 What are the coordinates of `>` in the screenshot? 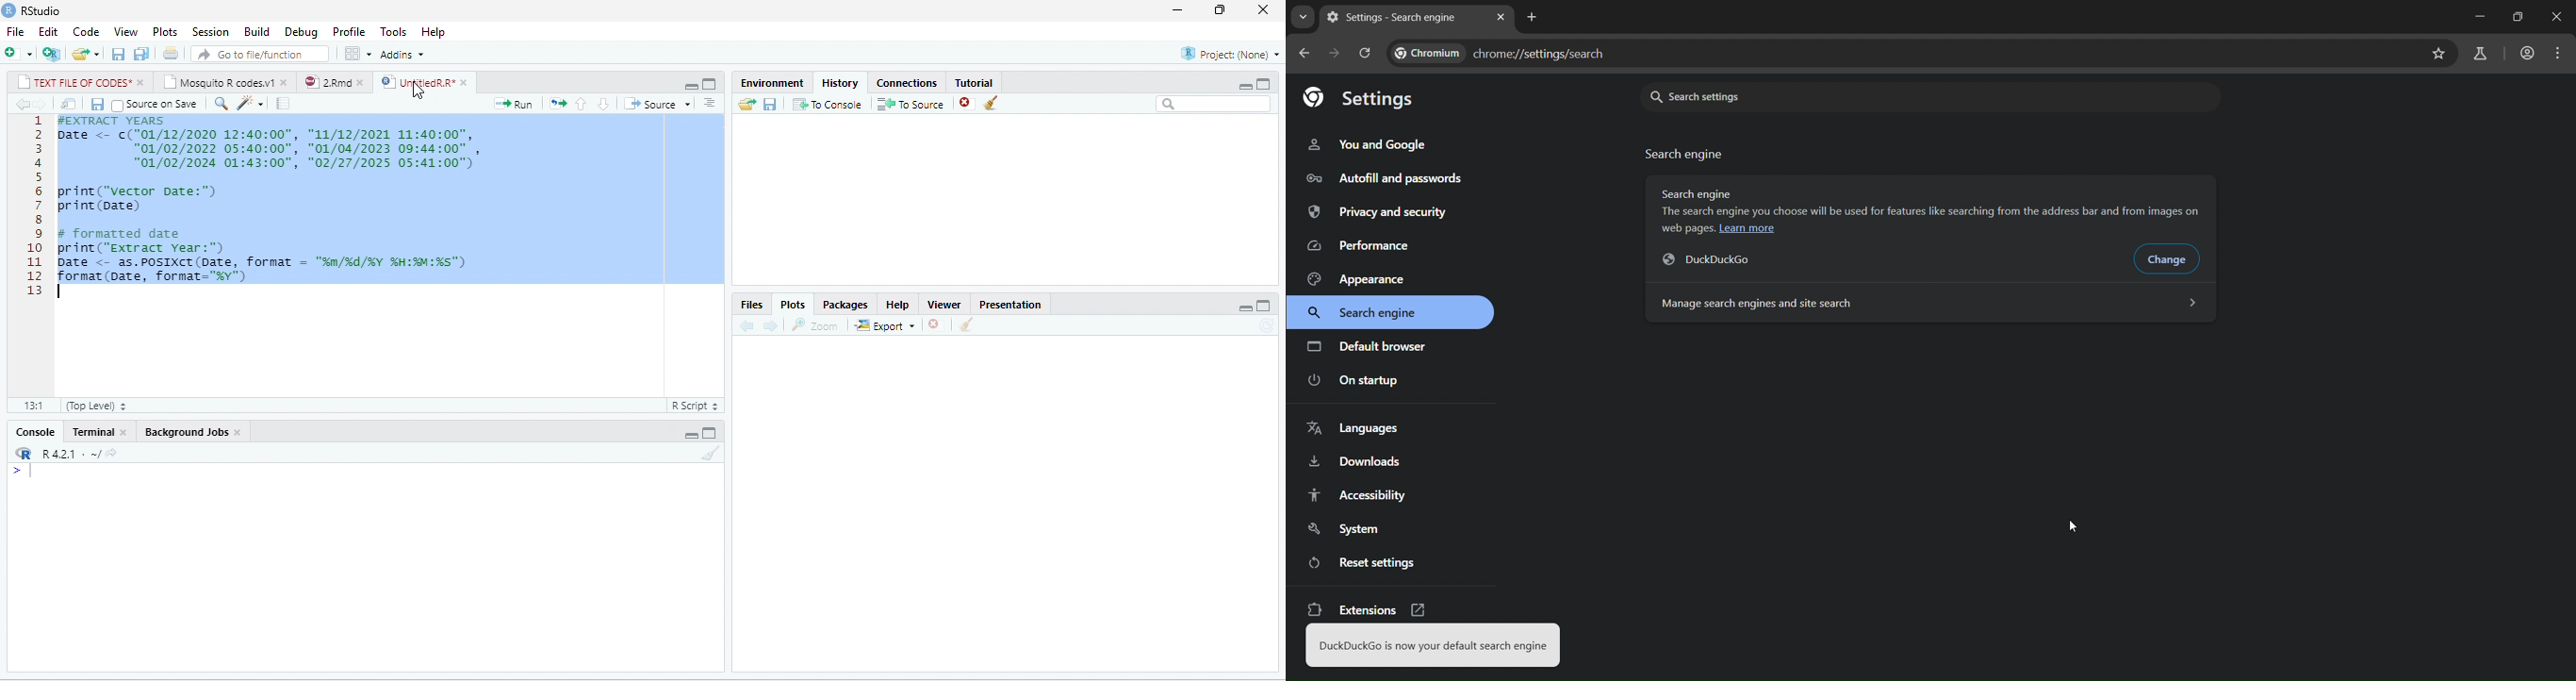 It's located at (23, 471).